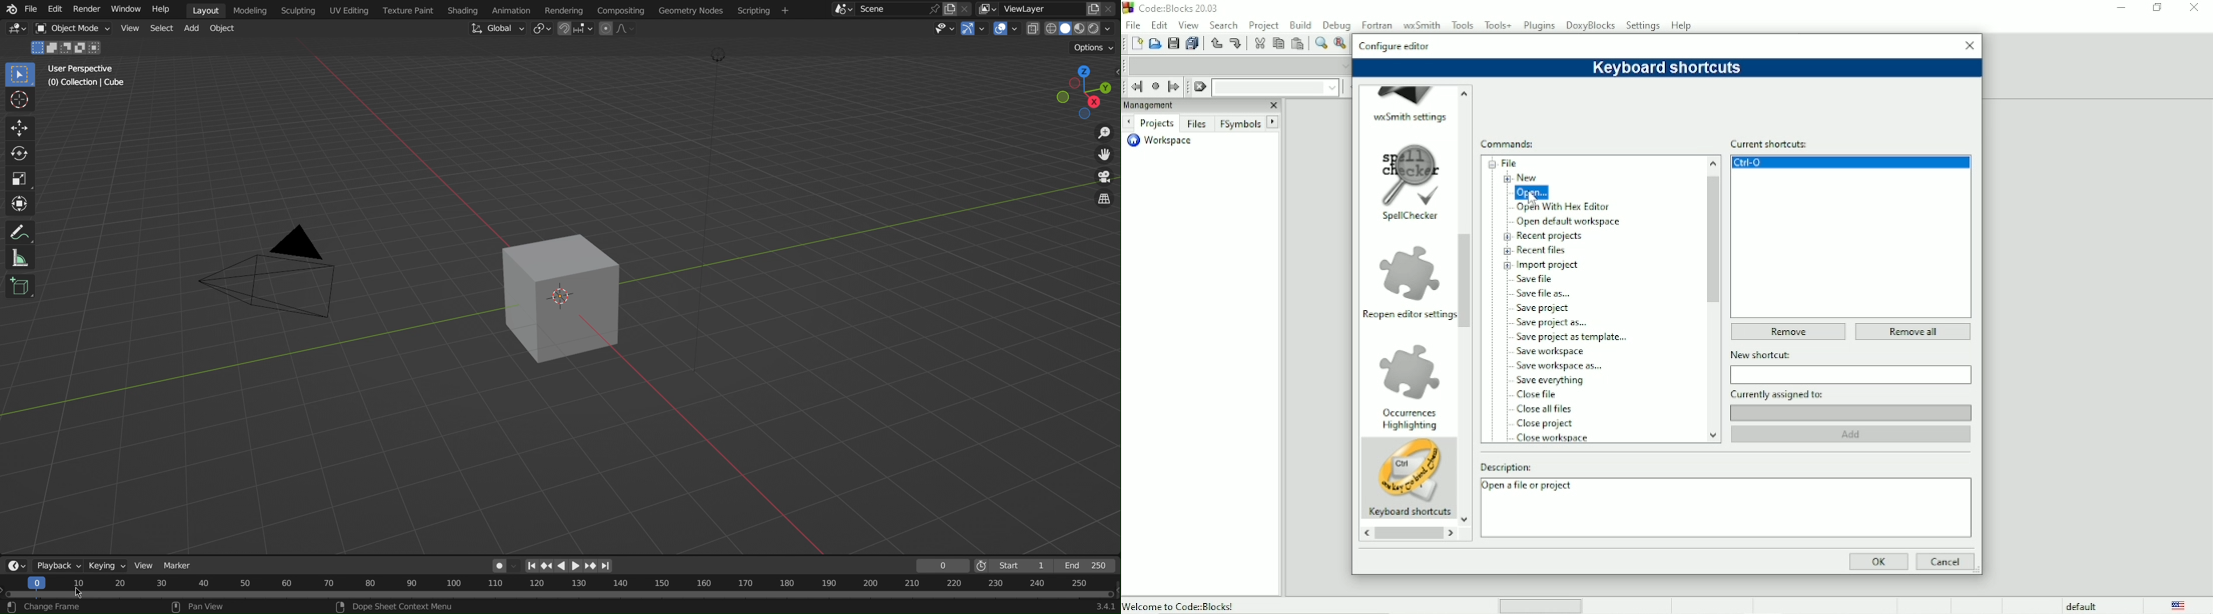  I want to click on Undo, so click(1215, 43).